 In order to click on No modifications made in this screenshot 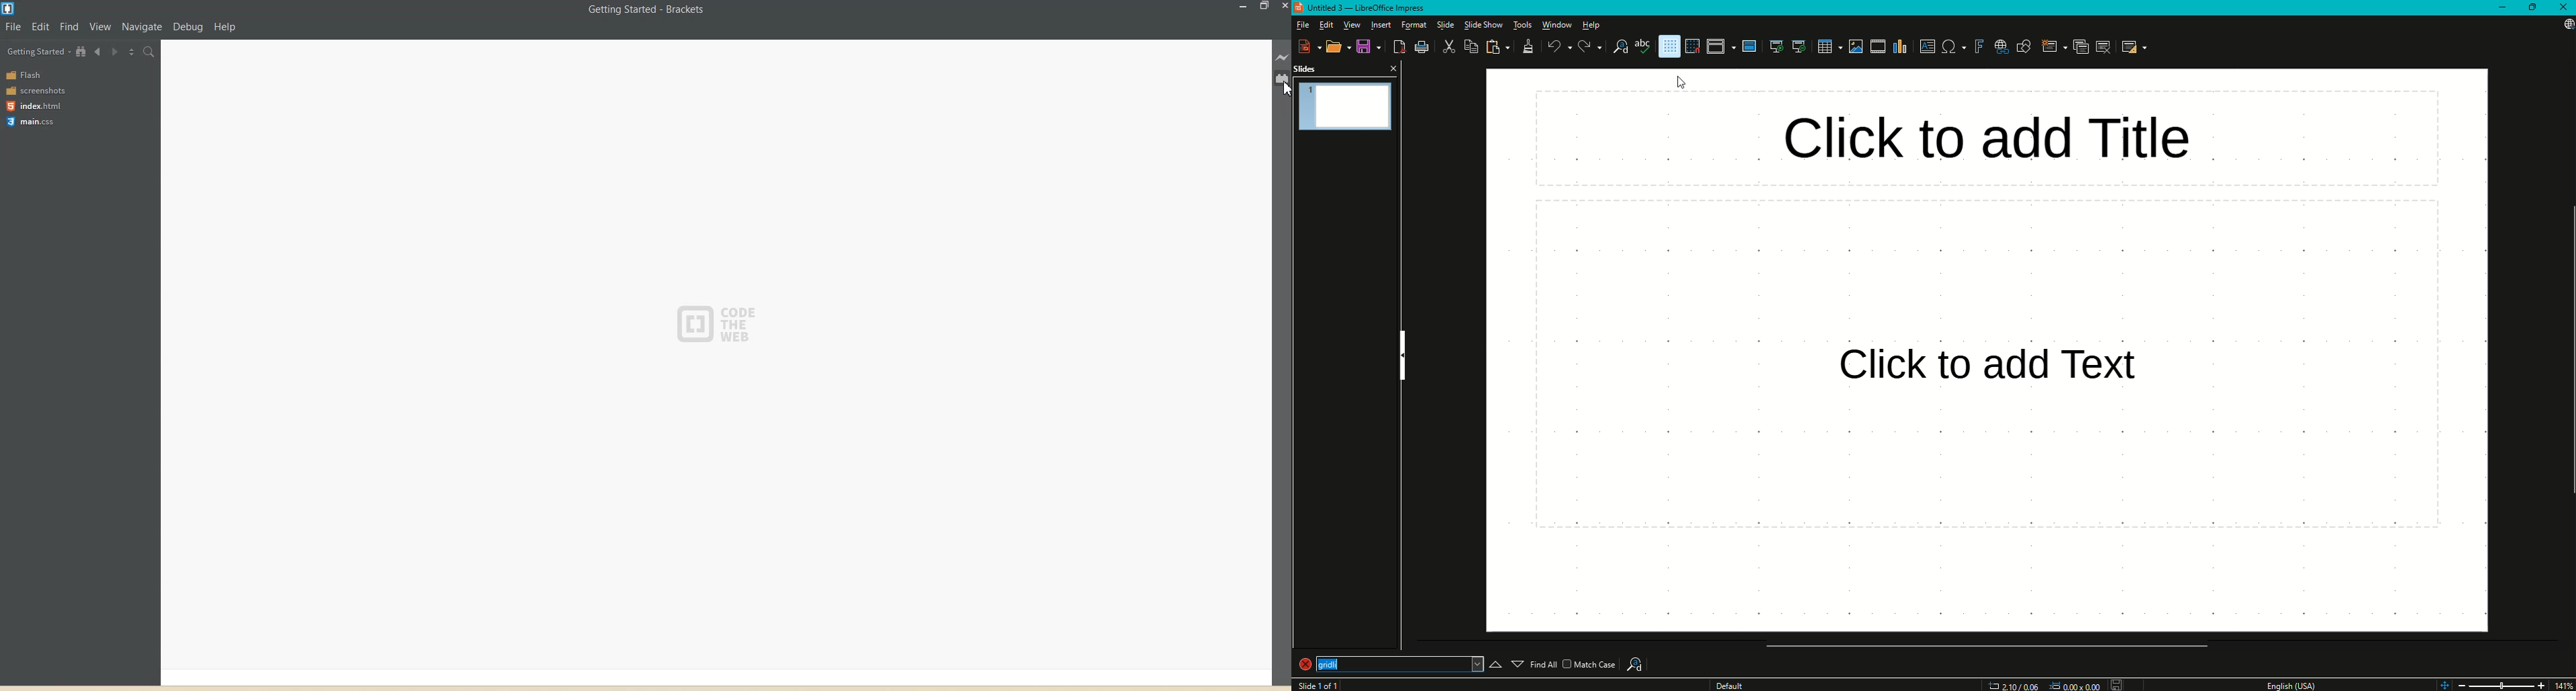, I will do `click(2116, 682)`.